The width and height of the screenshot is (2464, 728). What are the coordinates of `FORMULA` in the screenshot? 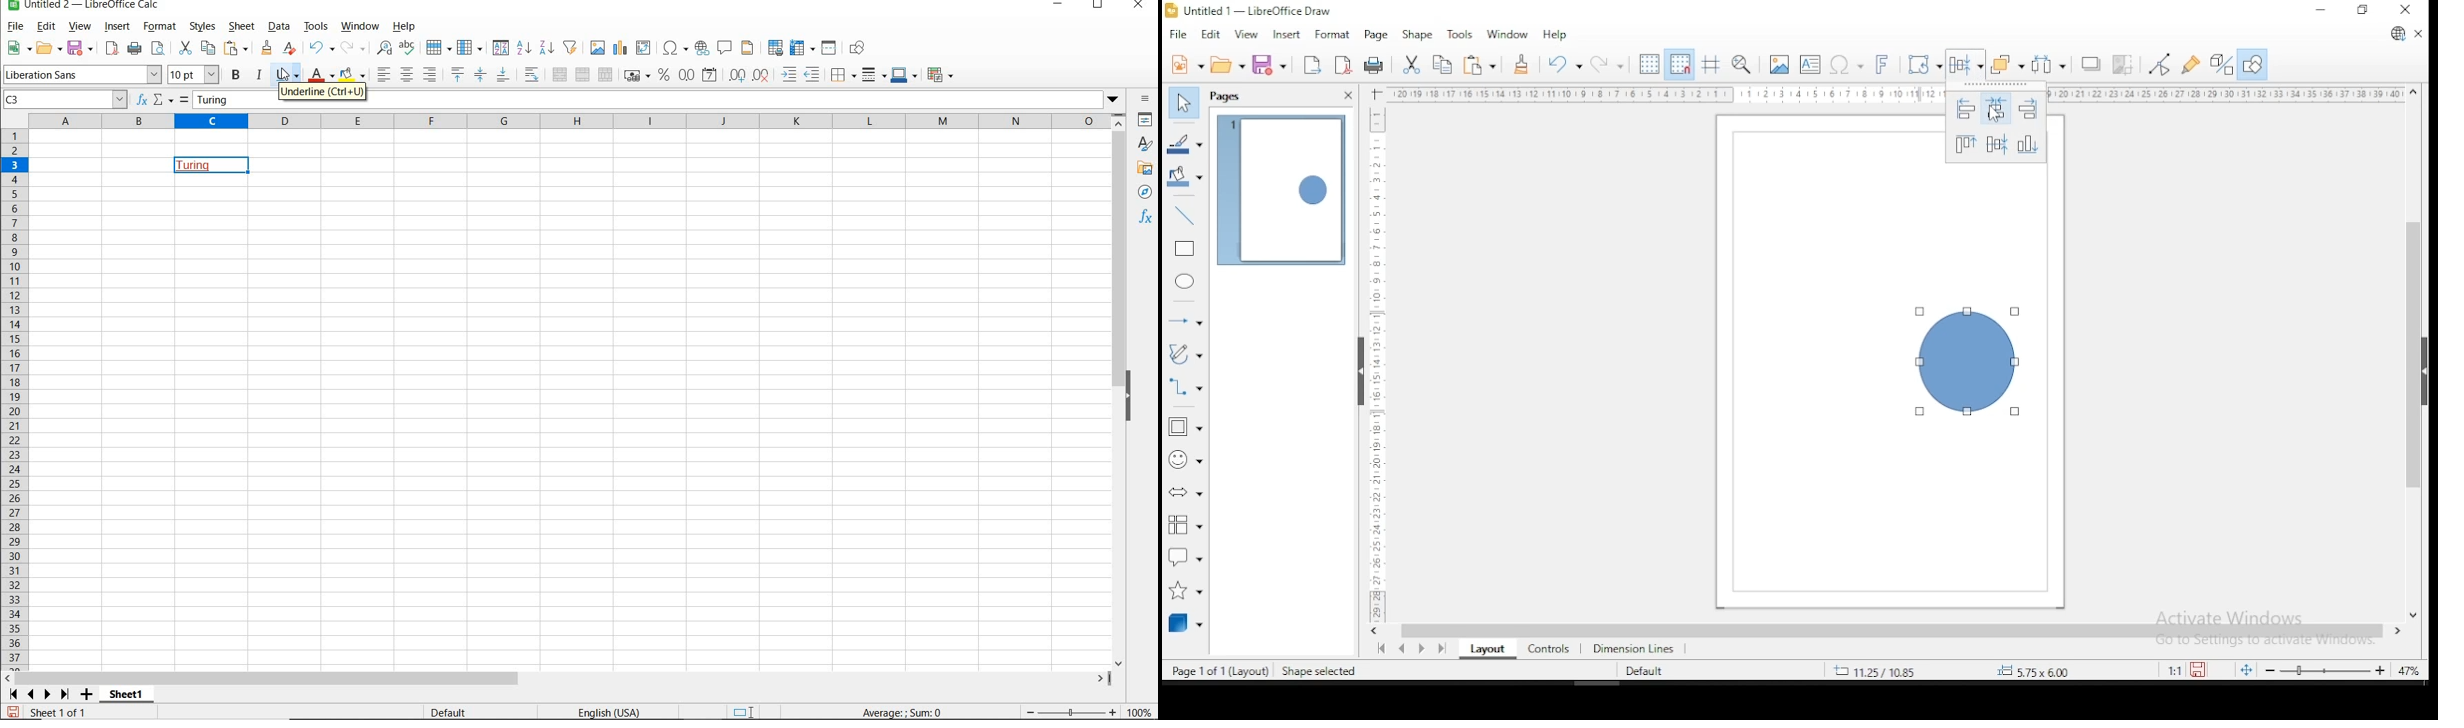 It's located at (185, 100).